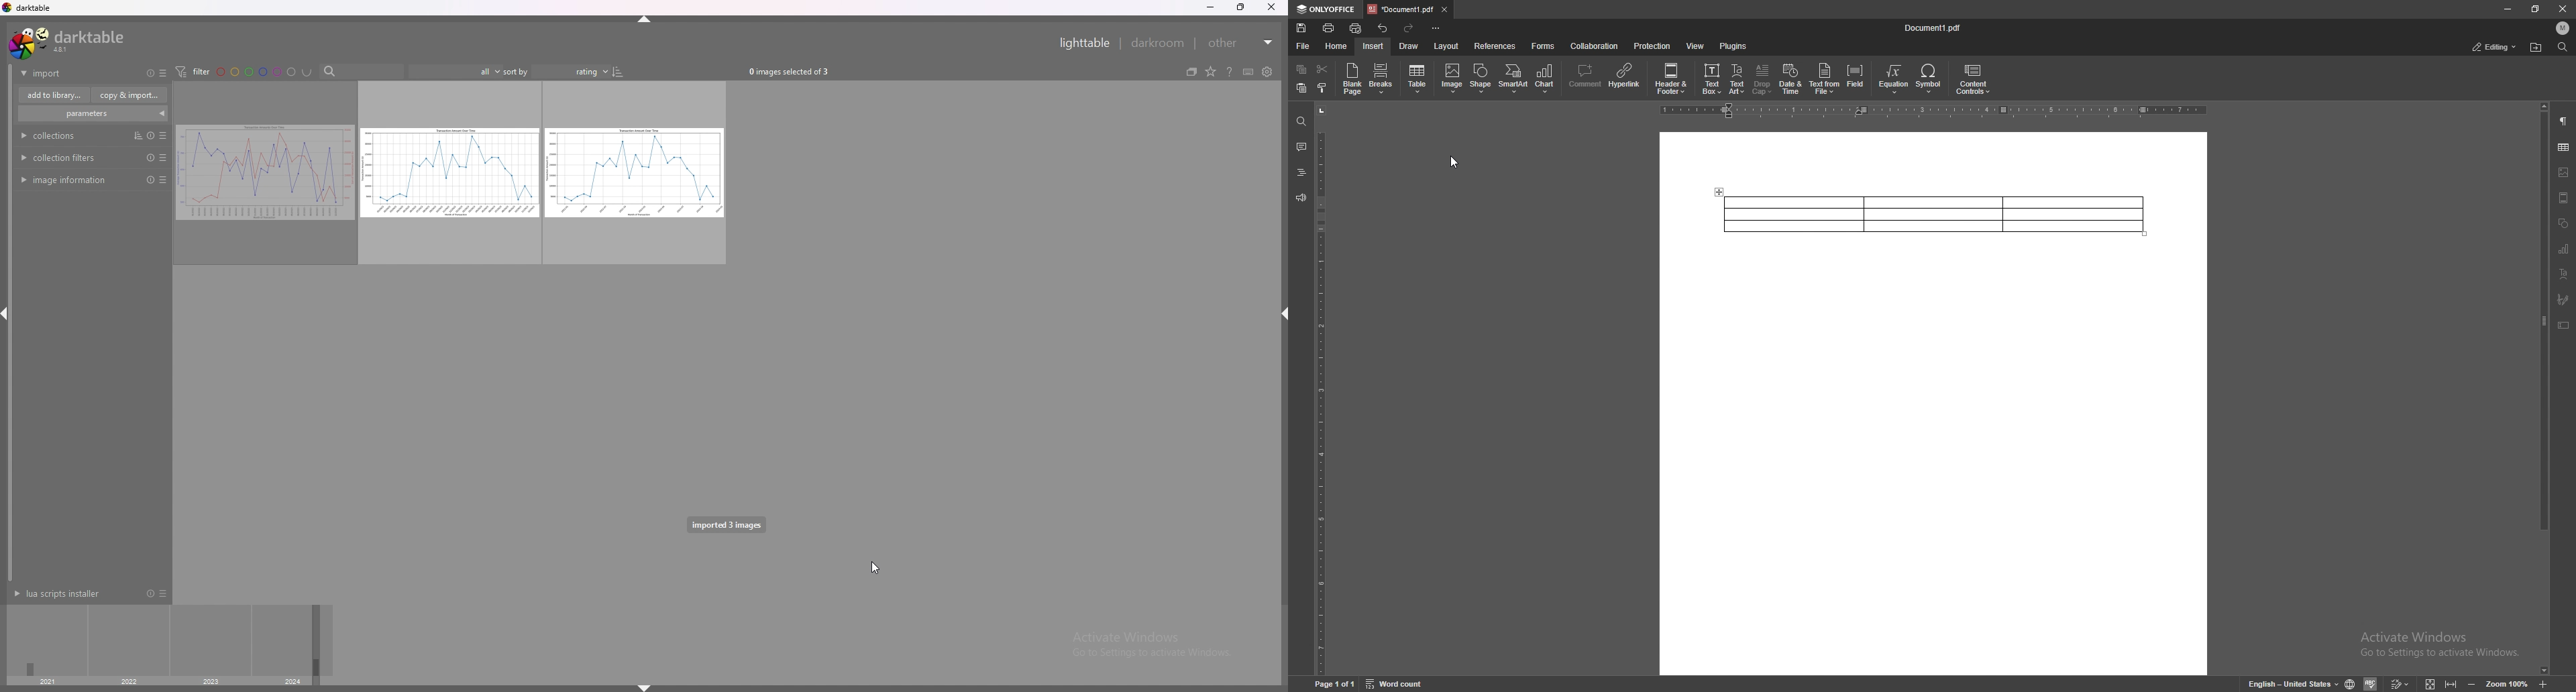 Image resolution: width=2576 pixels, height=700 pixels. What do you see at coordinates (1934, 27) in the screenshot?
I see `file name` at bounding box center [1934, 27].